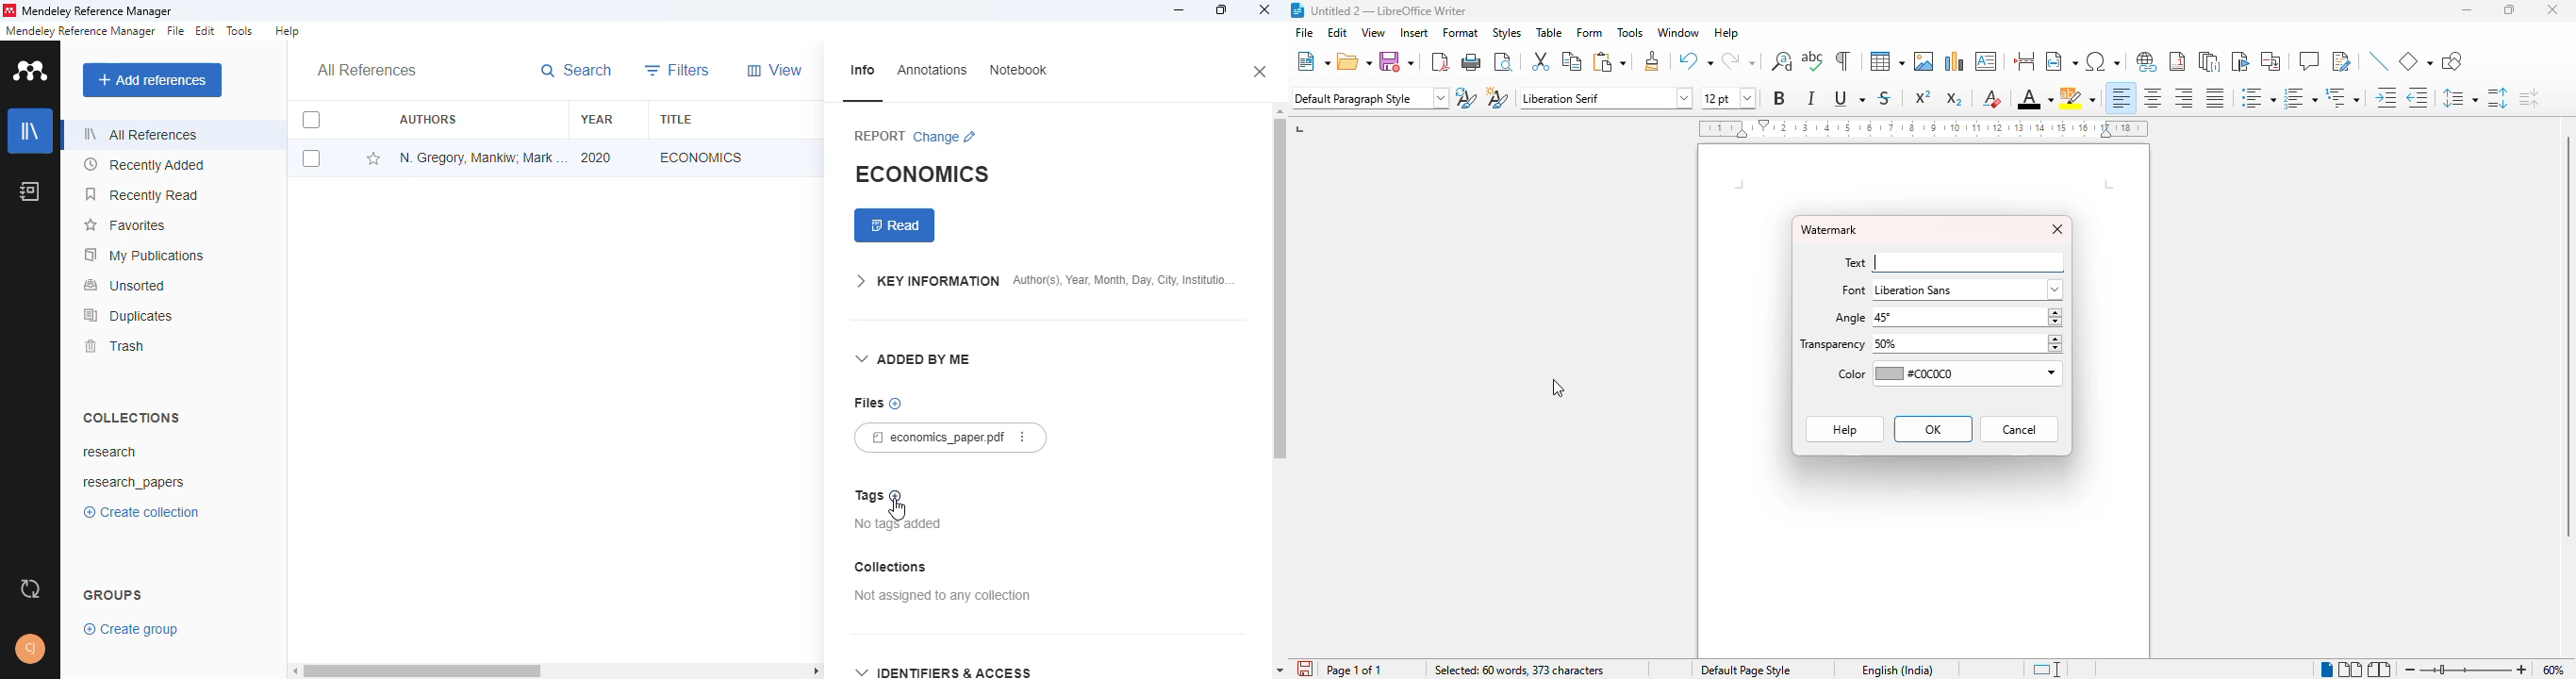 Image resolution: width=2576 pixels, height=700 pixels. I want to click on insert cross-reference, so click(2270, 61).